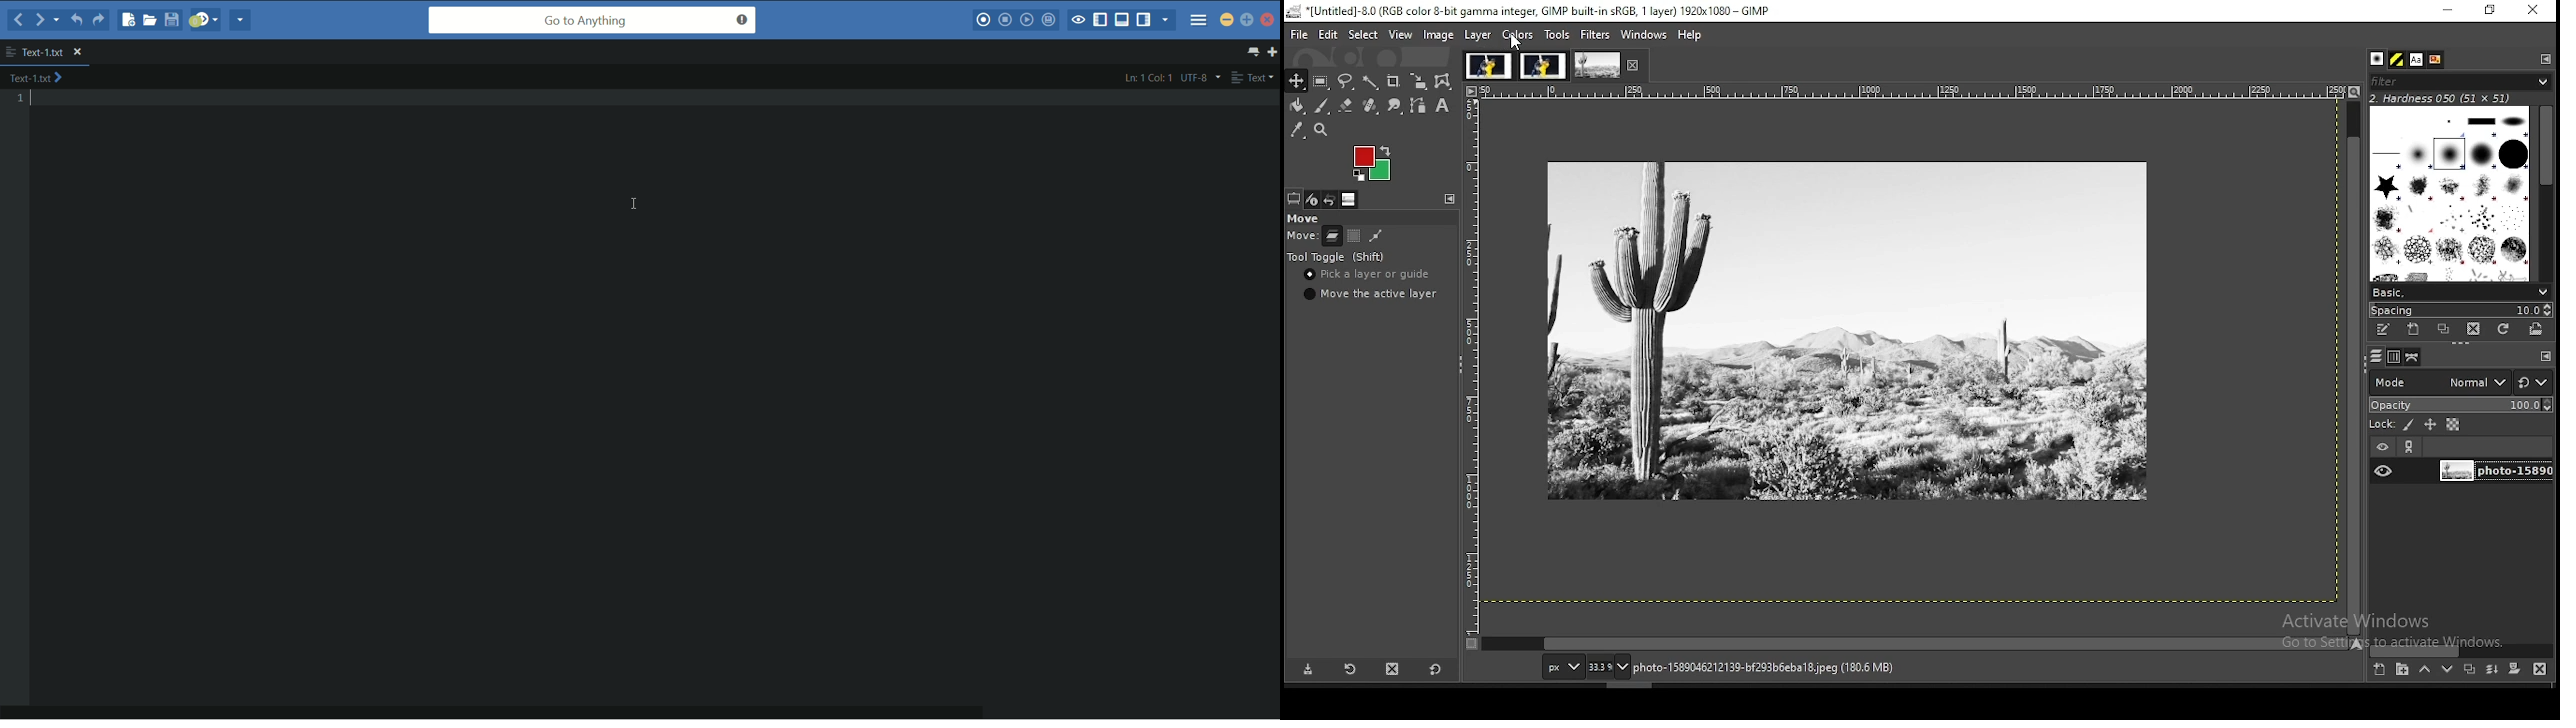 Image resolution: width=2576 pixels, height=728 pixels. I want to click on share current file, so click(241, 21).